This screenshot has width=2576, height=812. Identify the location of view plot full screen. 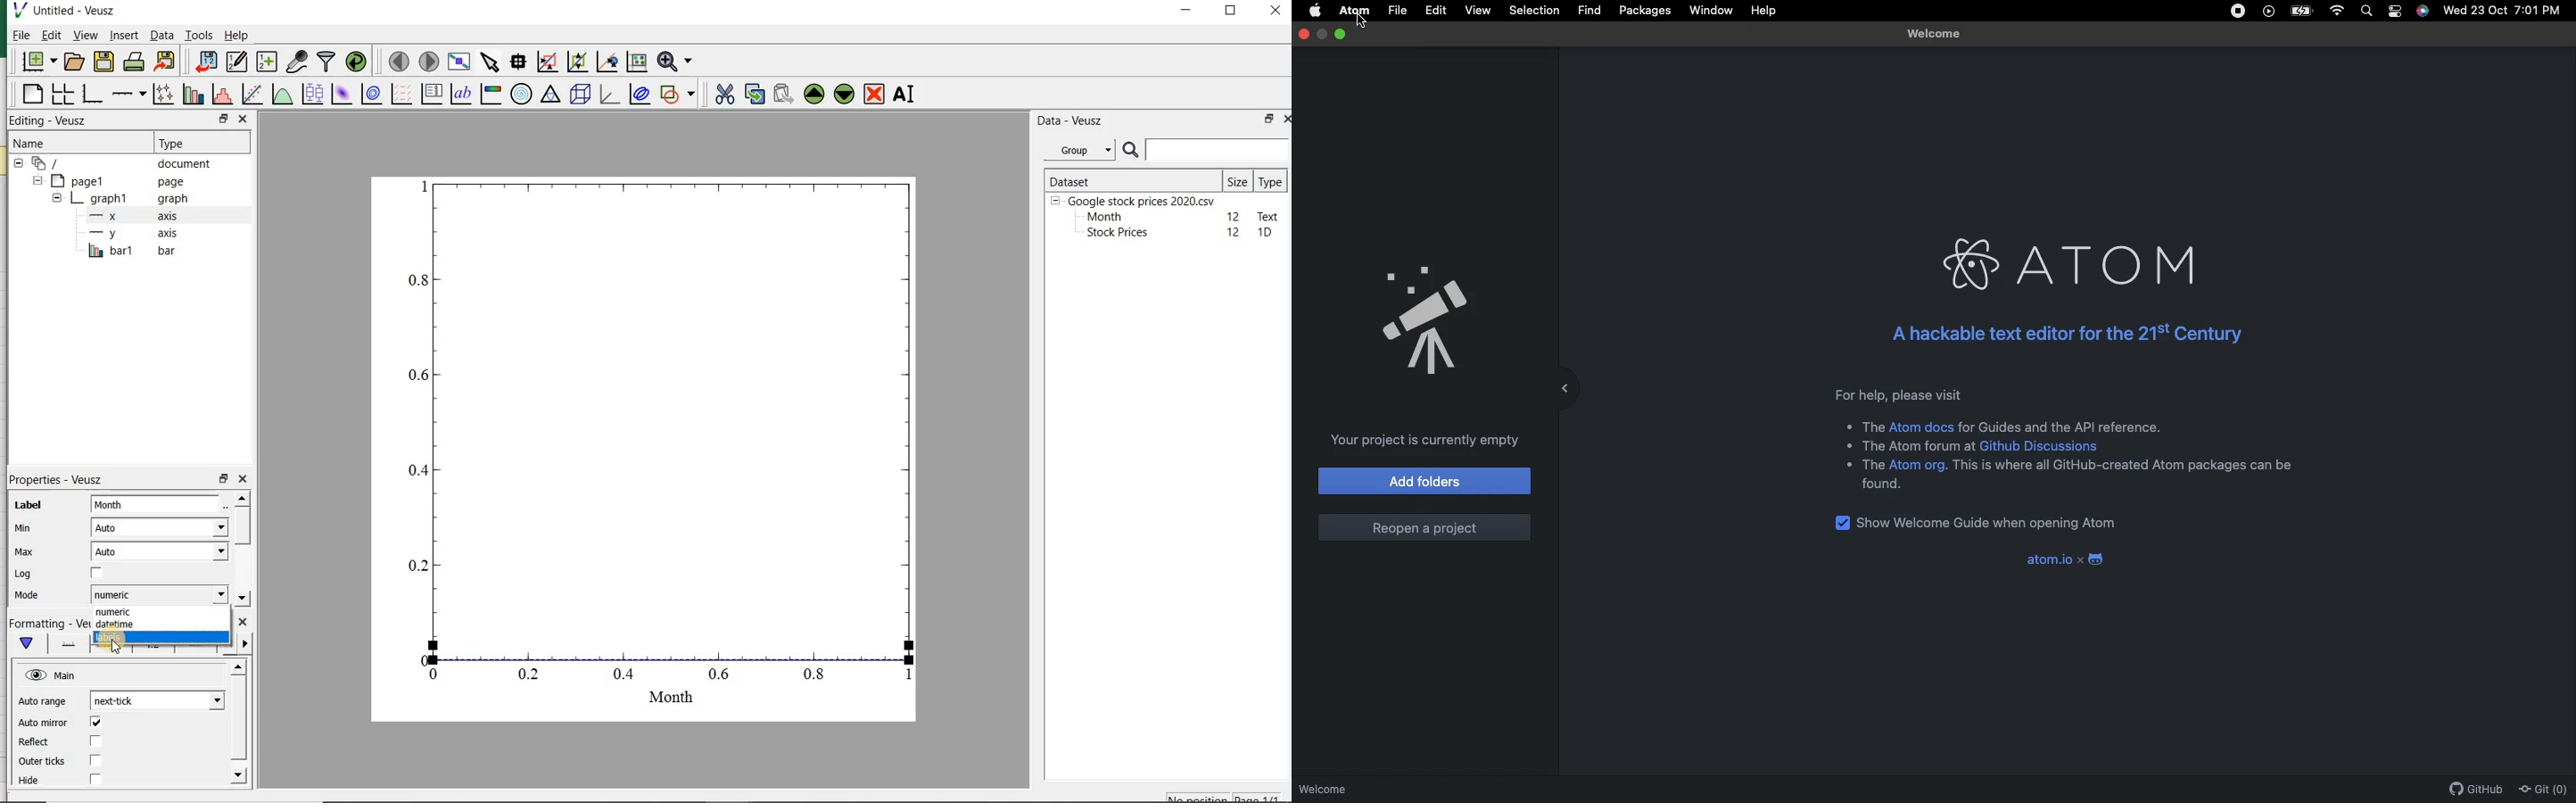
(458, 62).